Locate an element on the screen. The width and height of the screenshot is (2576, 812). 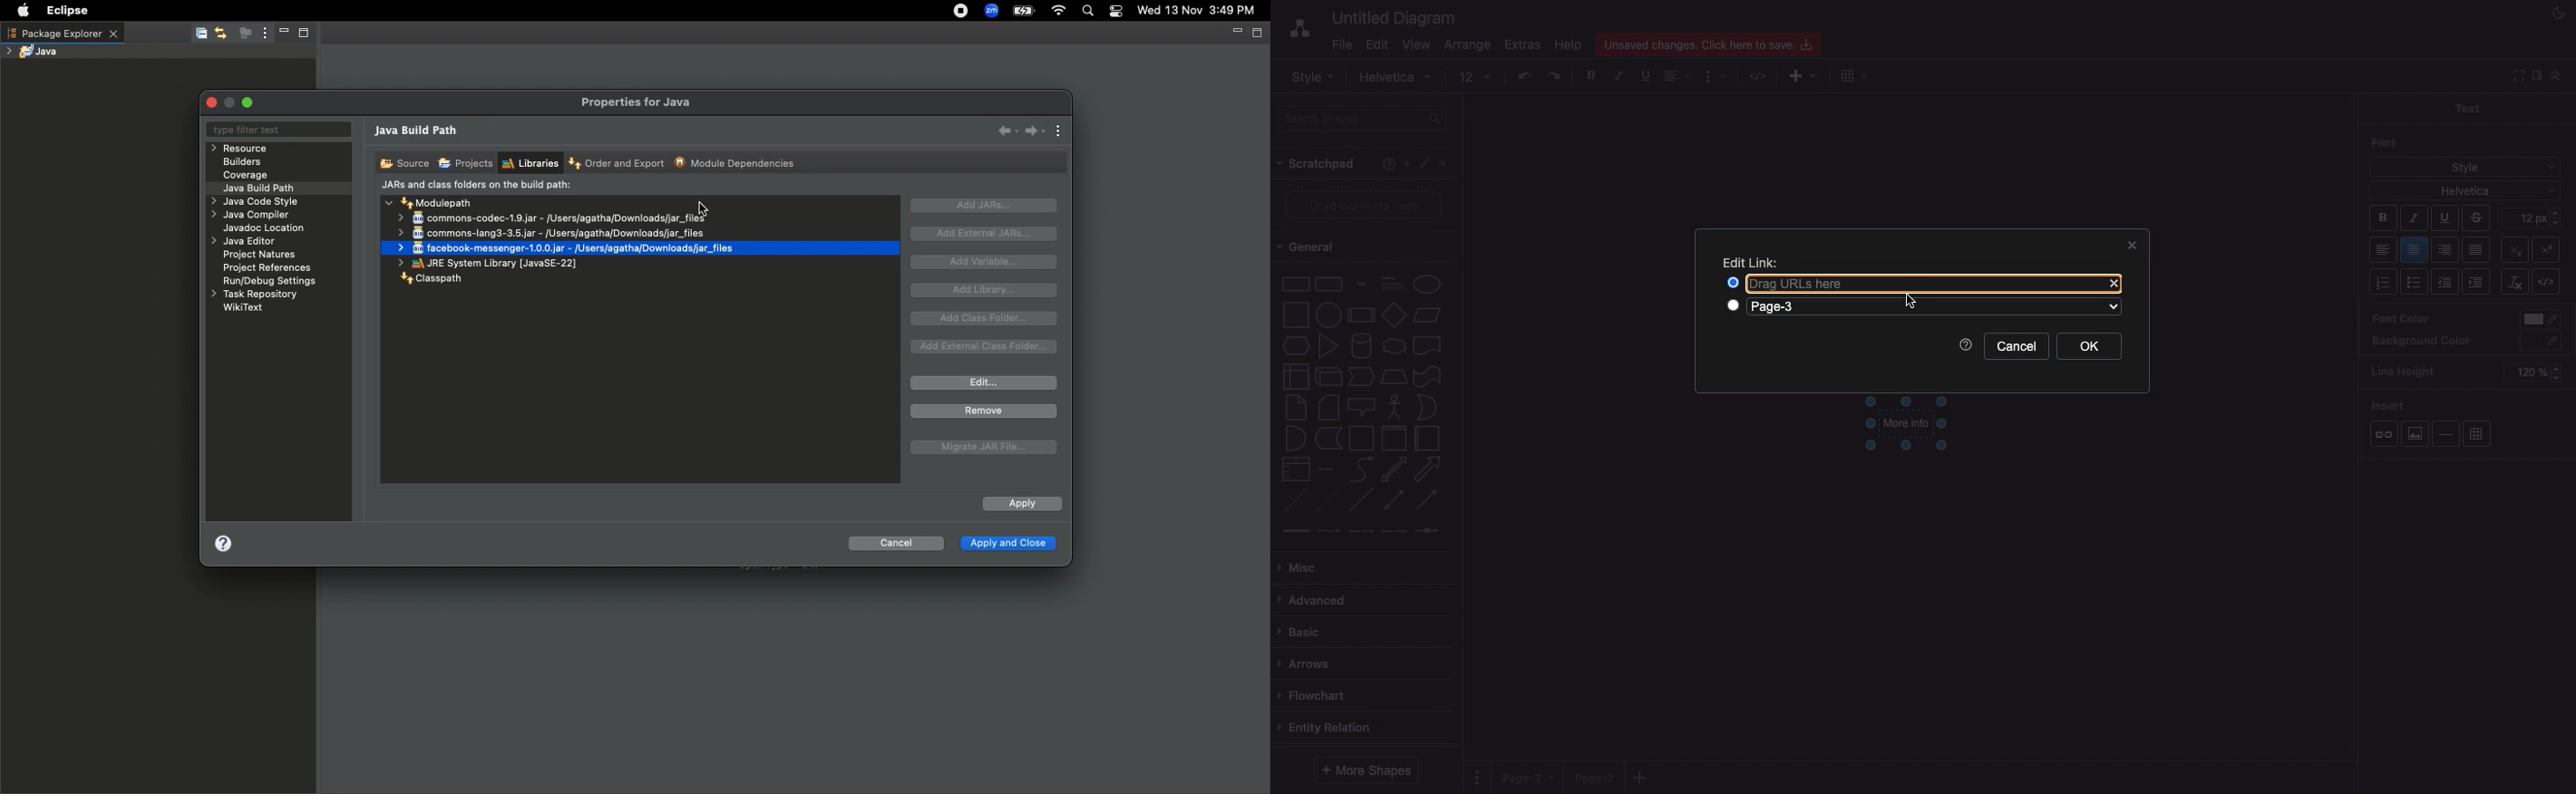
bidirectional connector  is located at coordinates (1393, 499).